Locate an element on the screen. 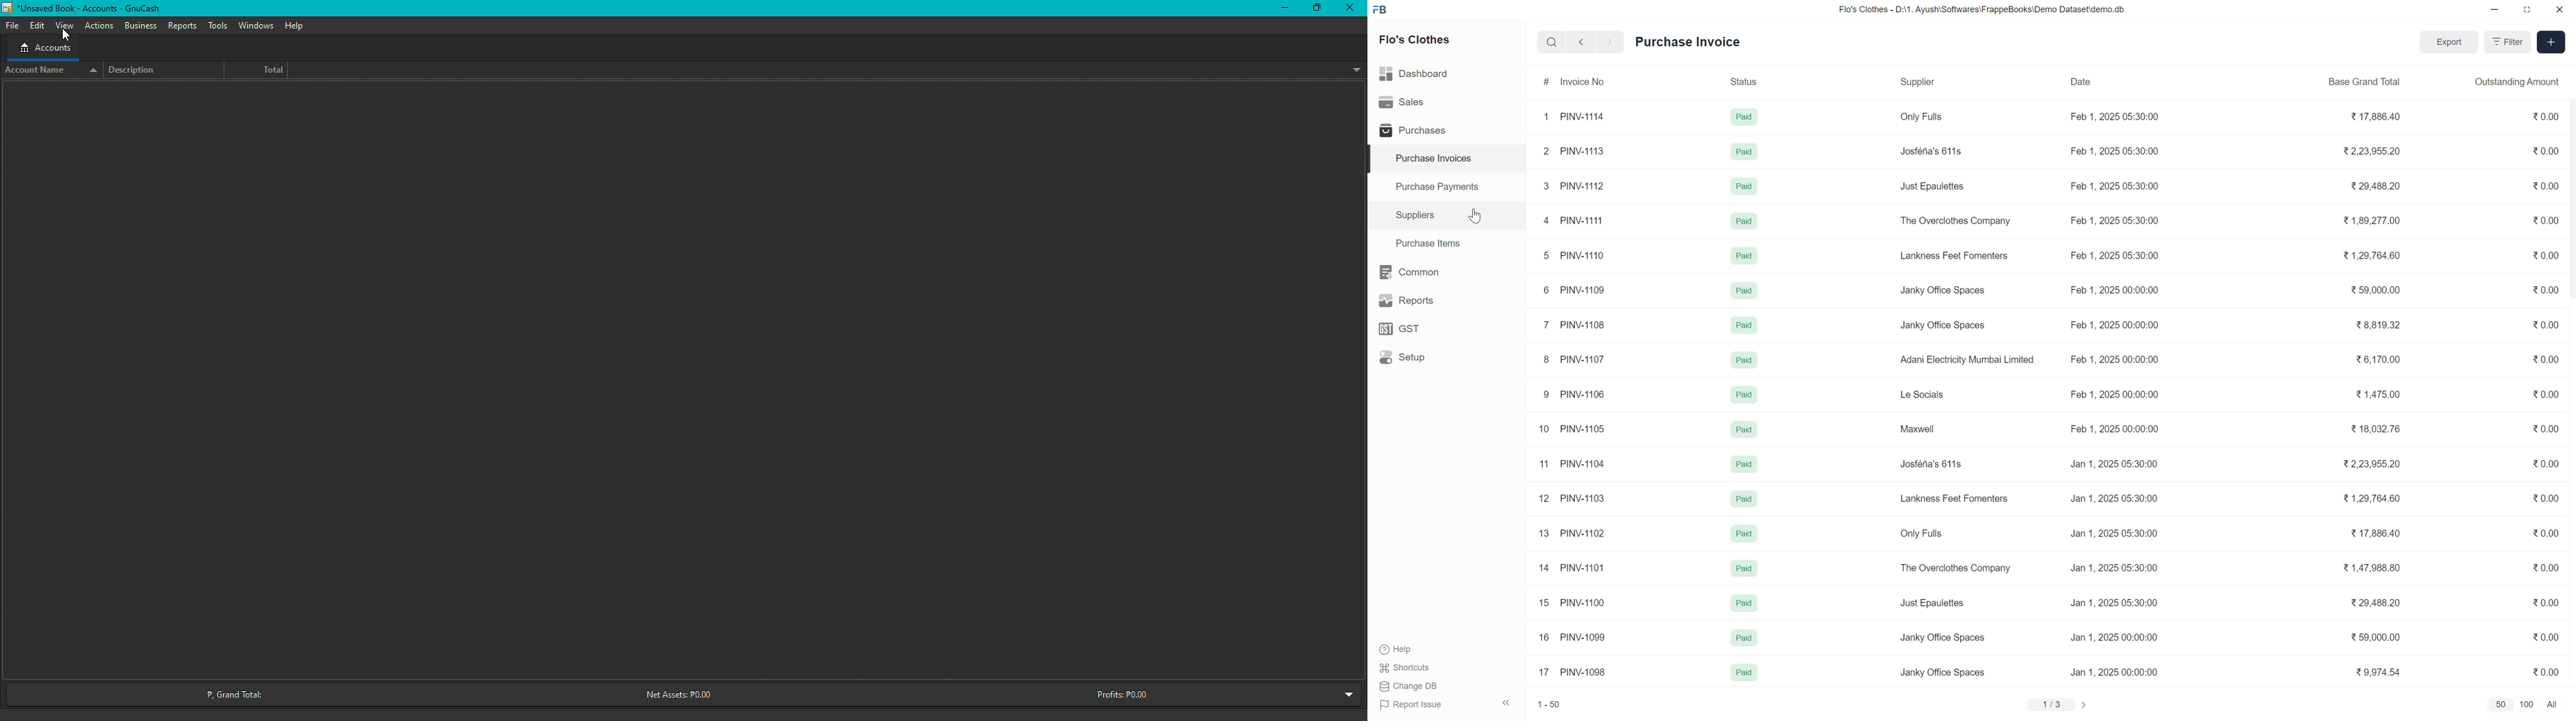 The height and width of the screenshot is (728, 2576). Paid is located at coordinates (1744, 290).